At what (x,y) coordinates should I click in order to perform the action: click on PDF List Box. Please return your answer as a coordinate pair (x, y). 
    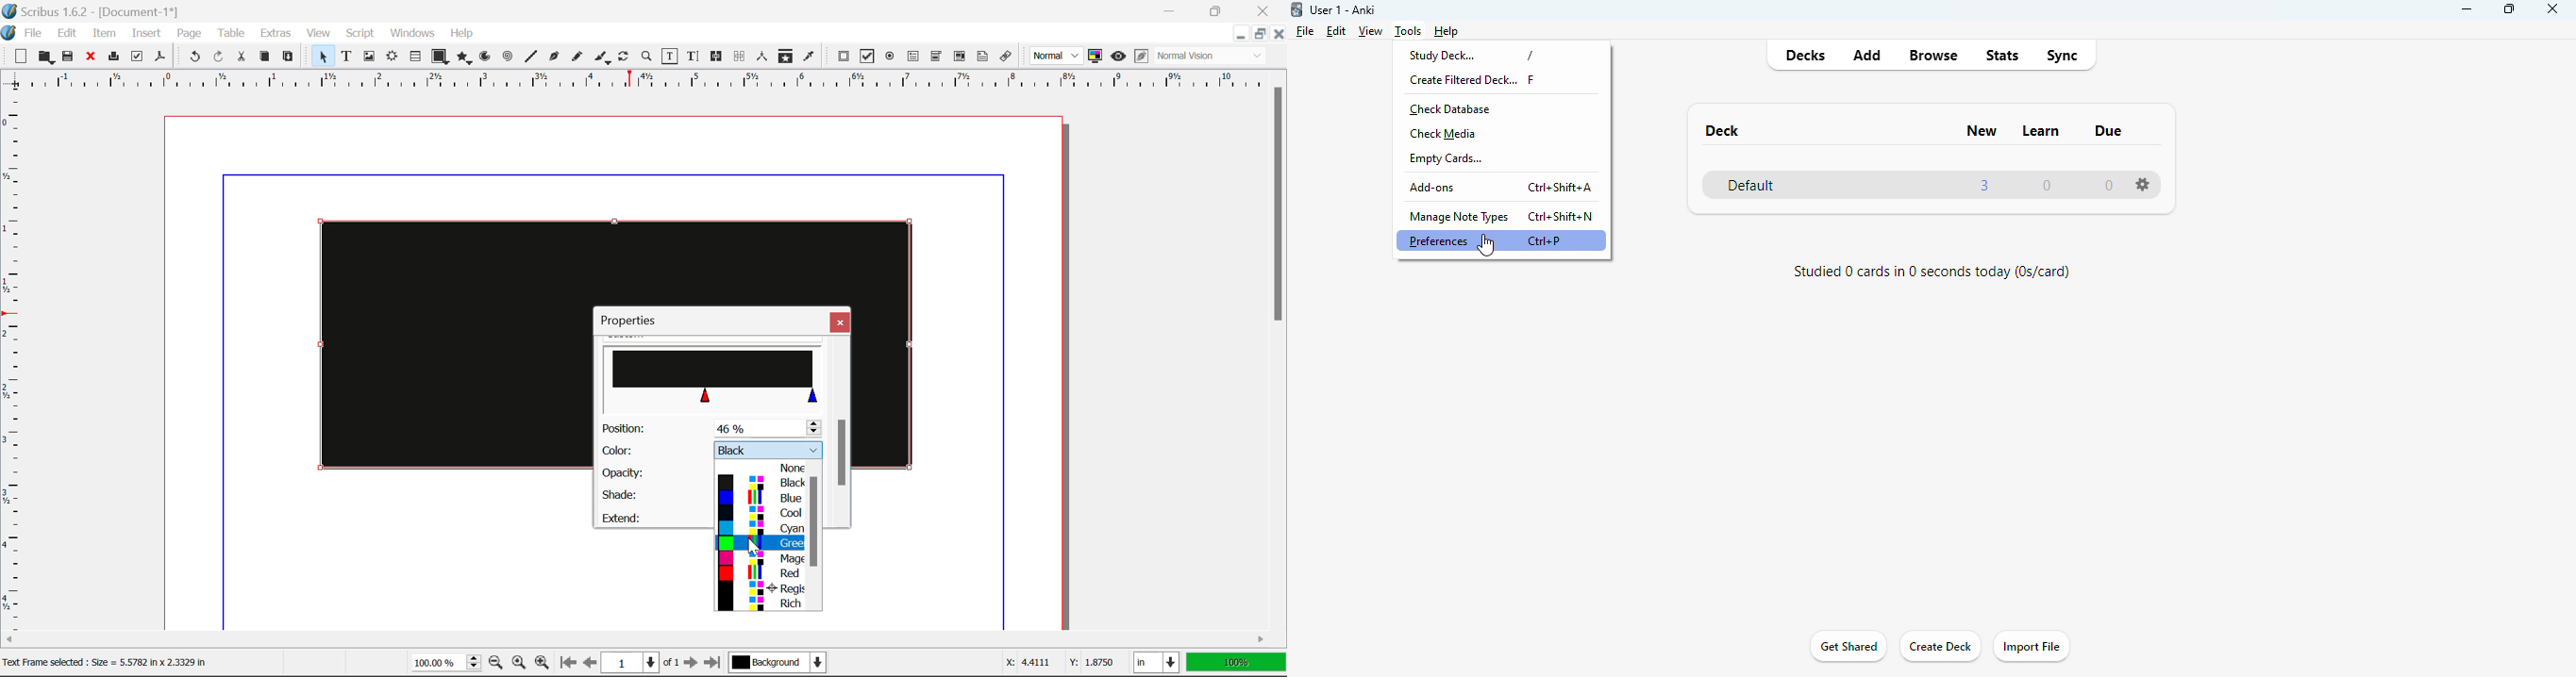
    Looking at the image, I should click on (961, 56).